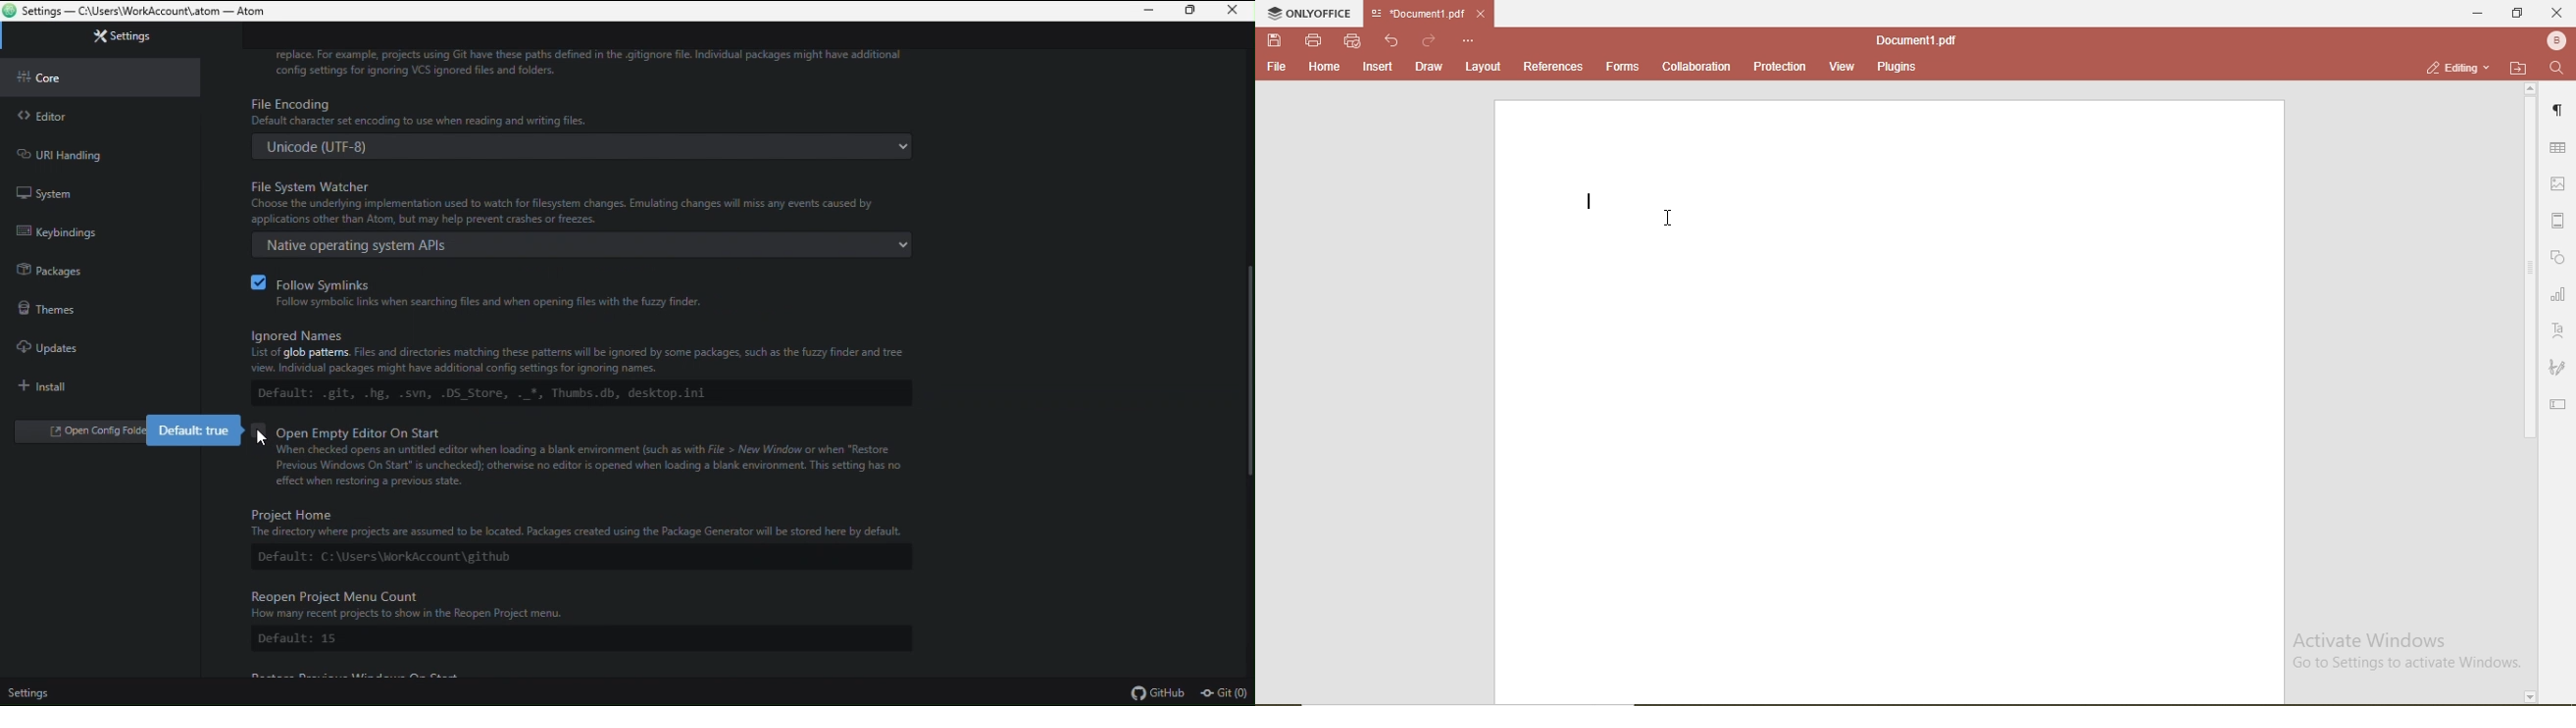 The image size is (2576, 728). I want to click on Activate Windows
Go to Settings to activate Windows., so click(2403, 651).